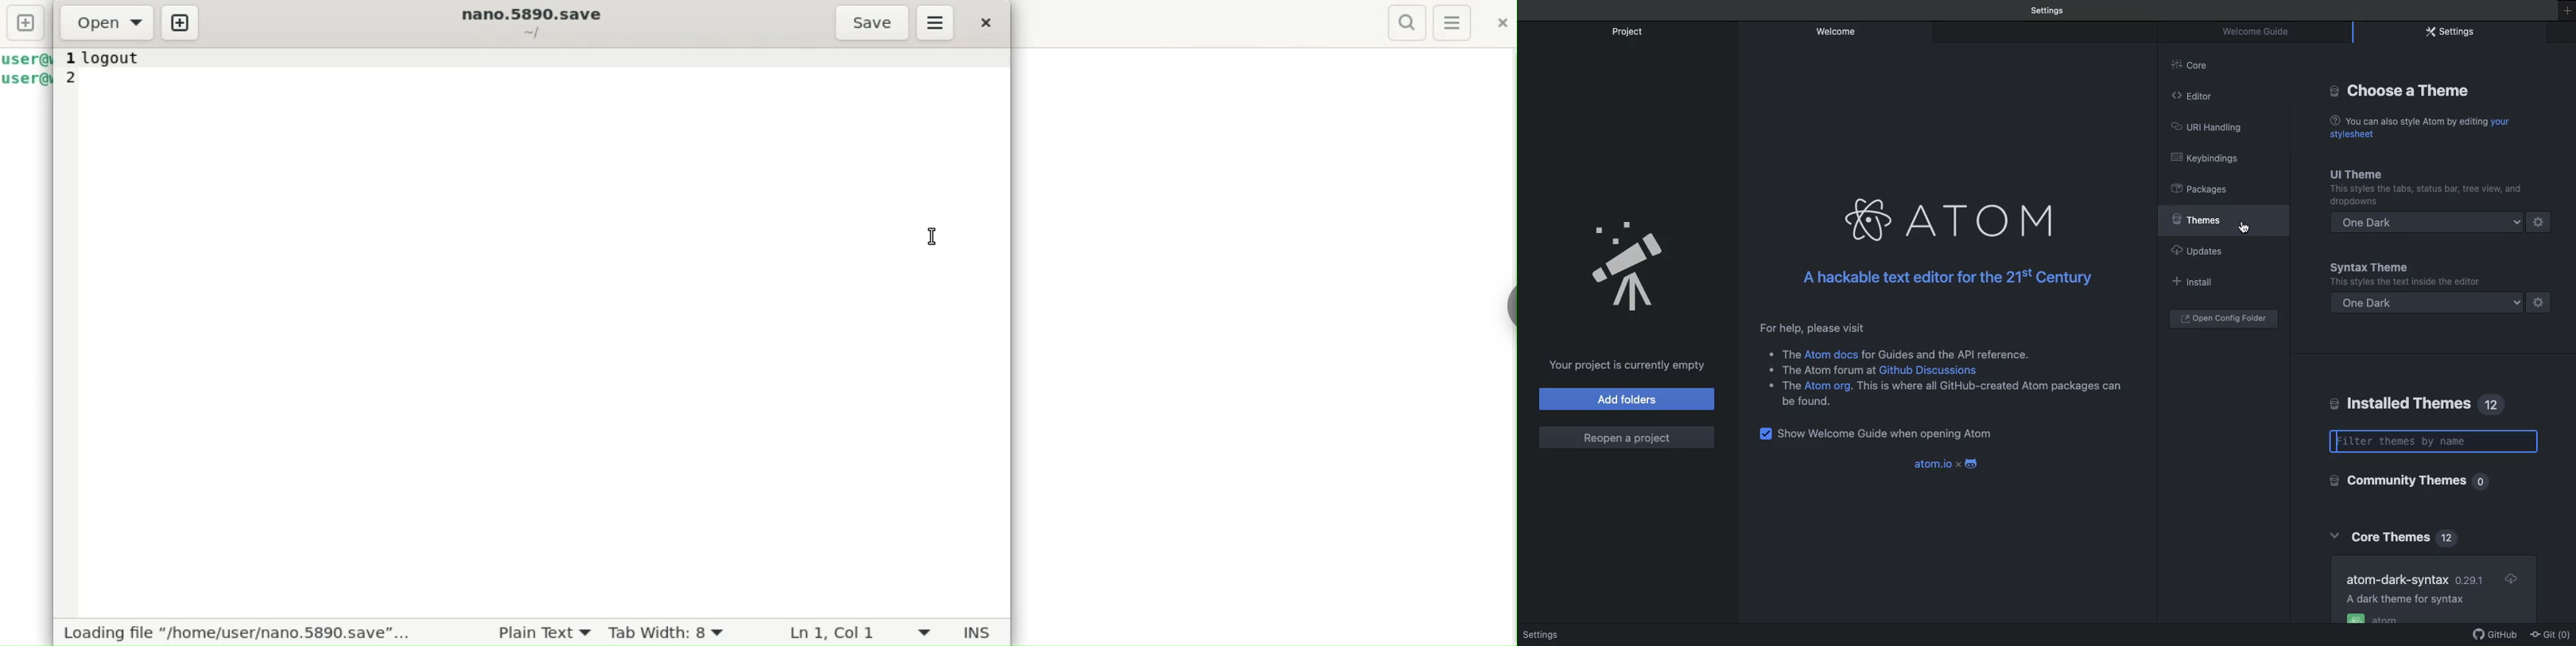 The width and height of the screenshot is (2576, 672). Describe the element at coordinates (1811, 404) in the screenshot. I see `be found.` at that location.